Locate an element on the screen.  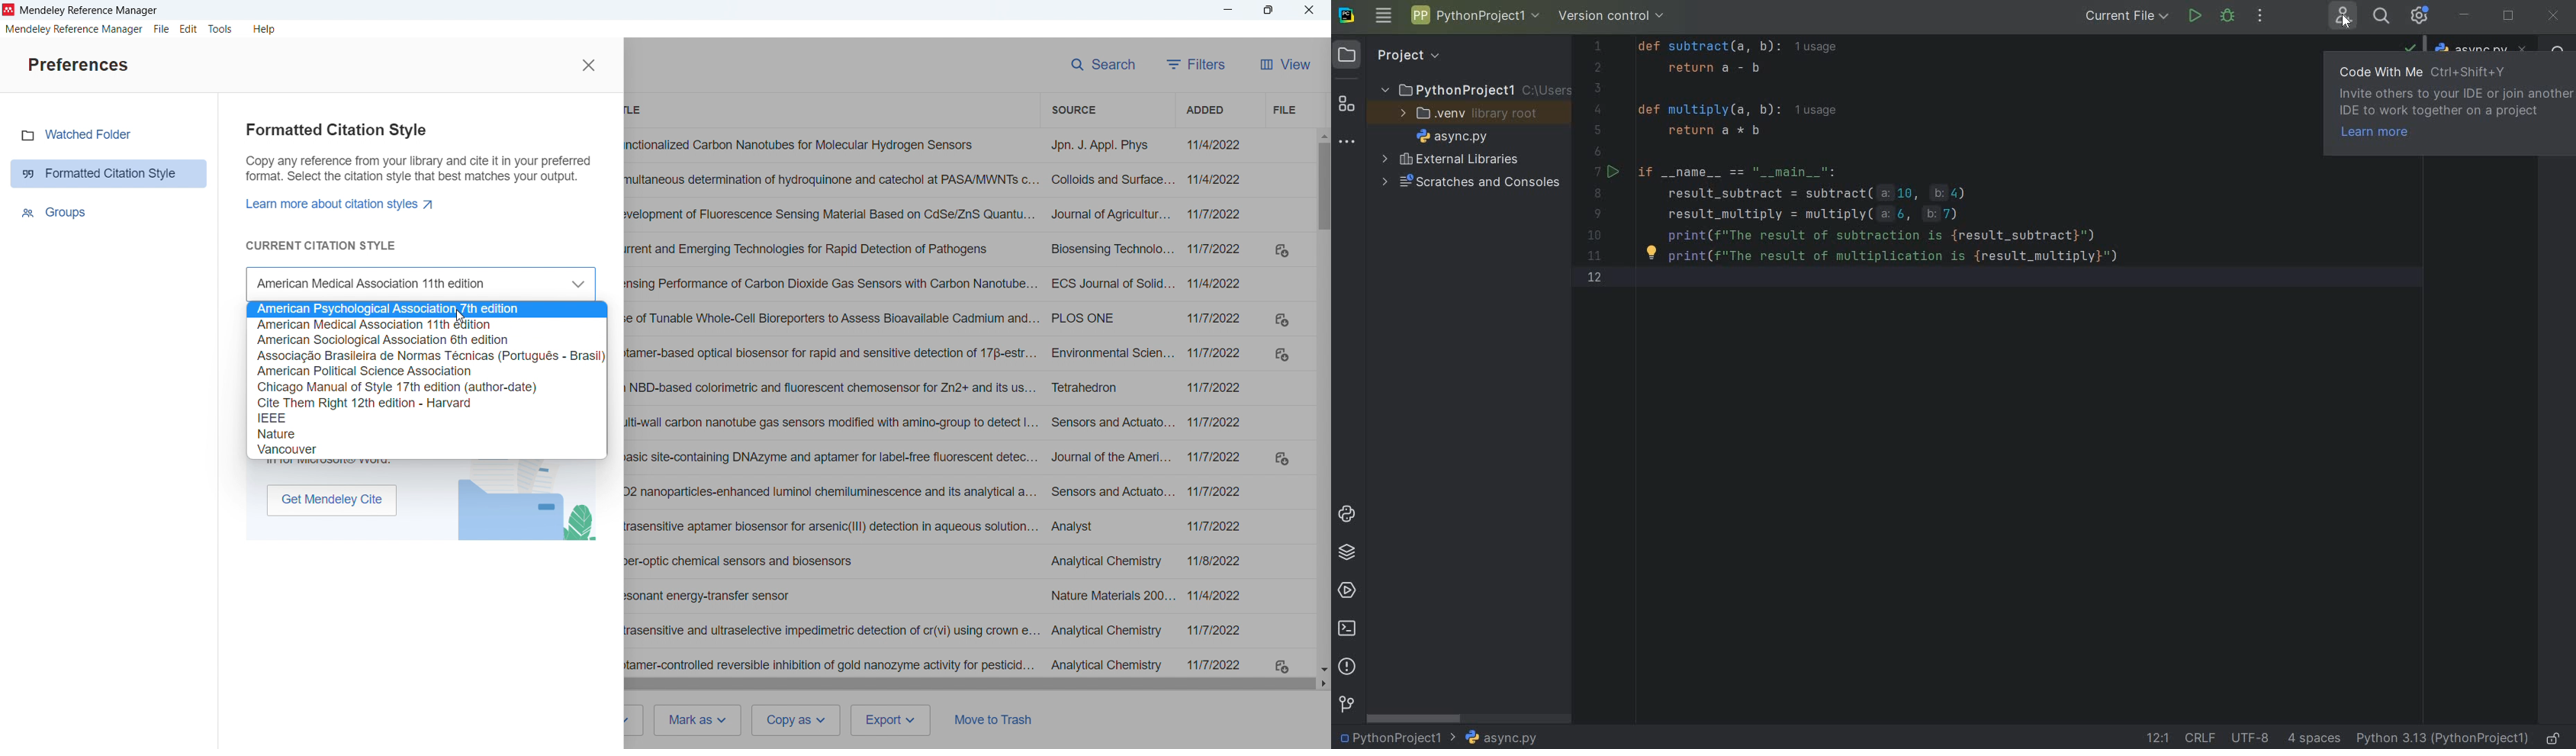
american Medical Association 11th edition is located at coordinates (427, 325).